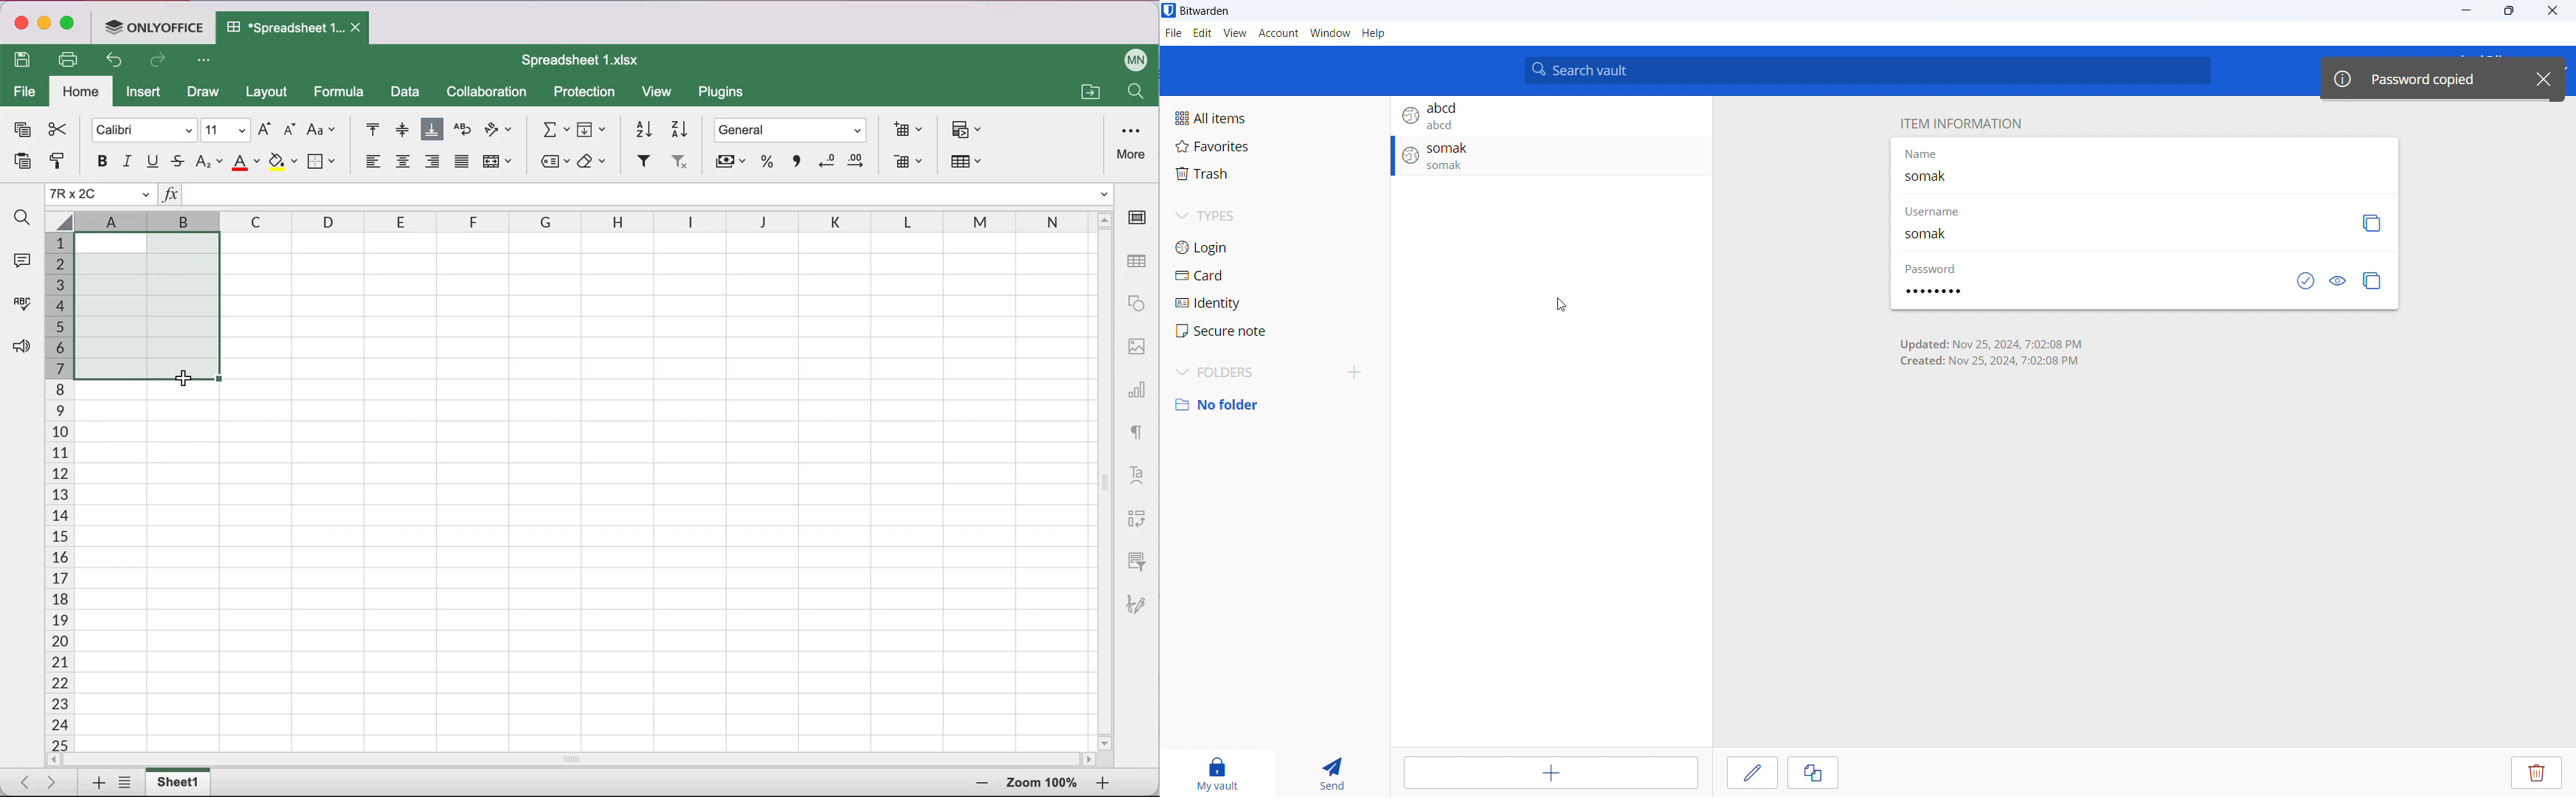 The image size is (2576, 812). I want to click on clear, so click(595, 162).